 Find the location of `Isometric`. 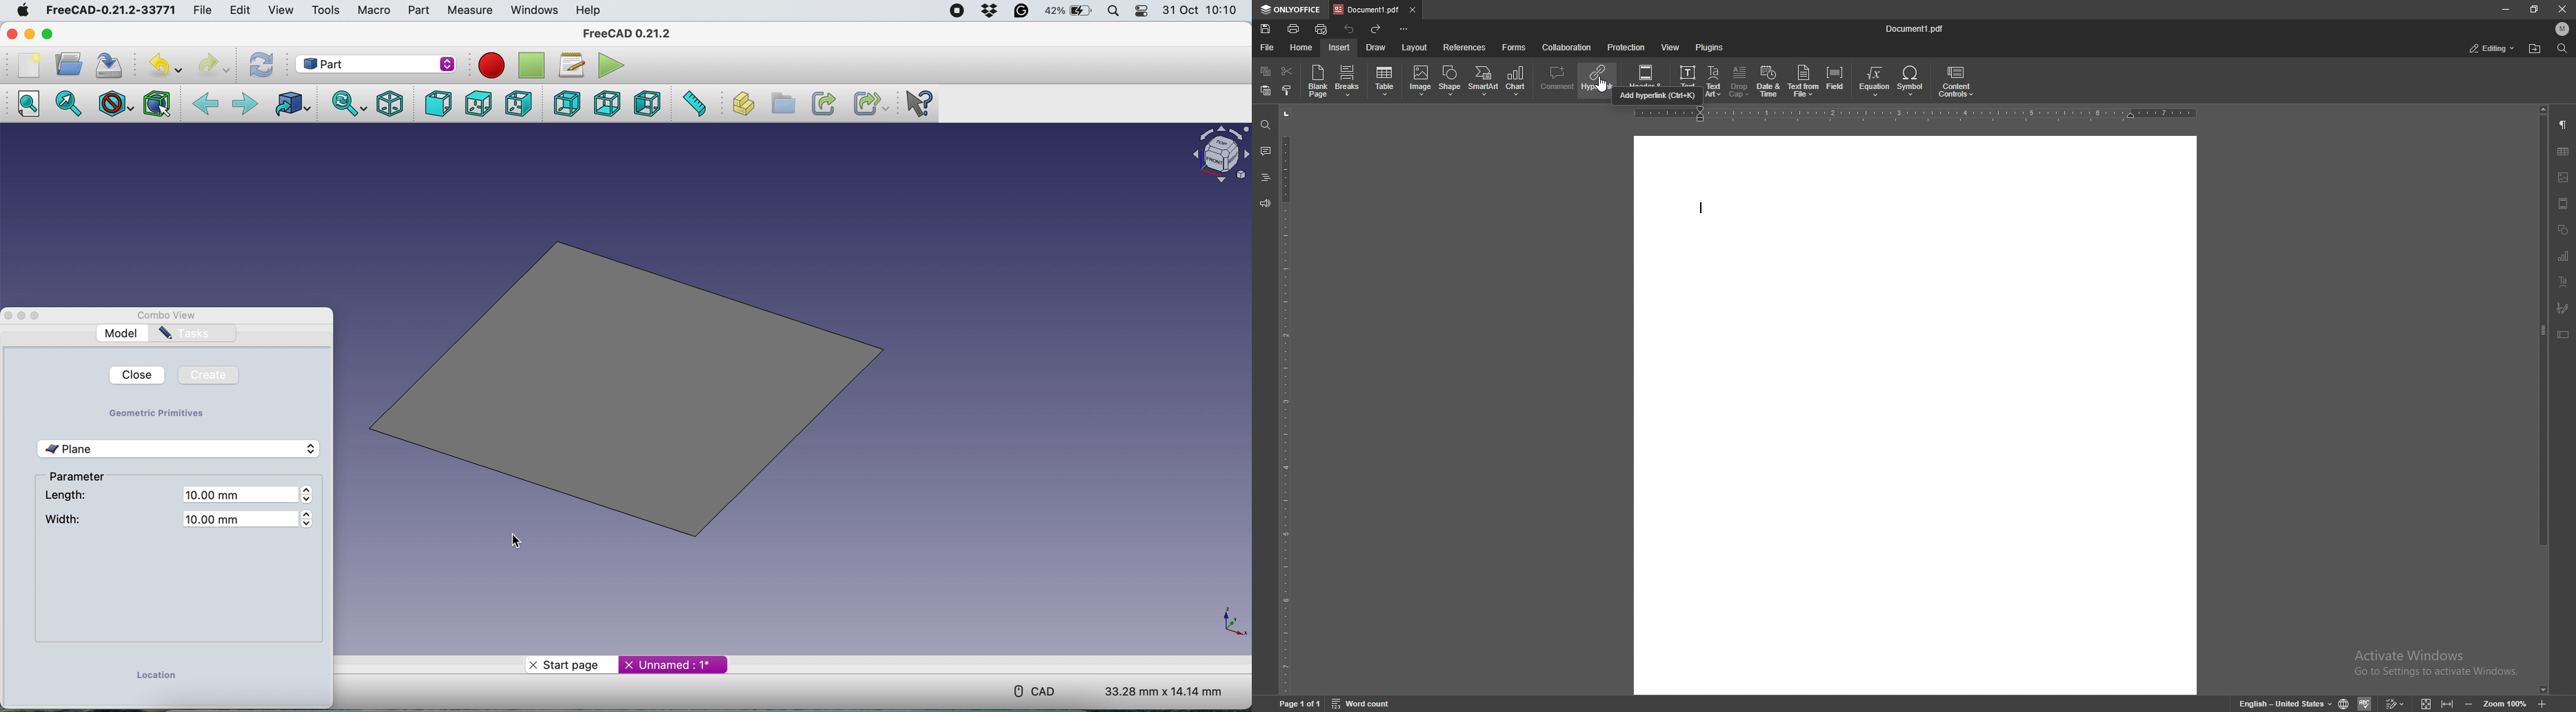

Isometric is located at coordinates (392, 104).